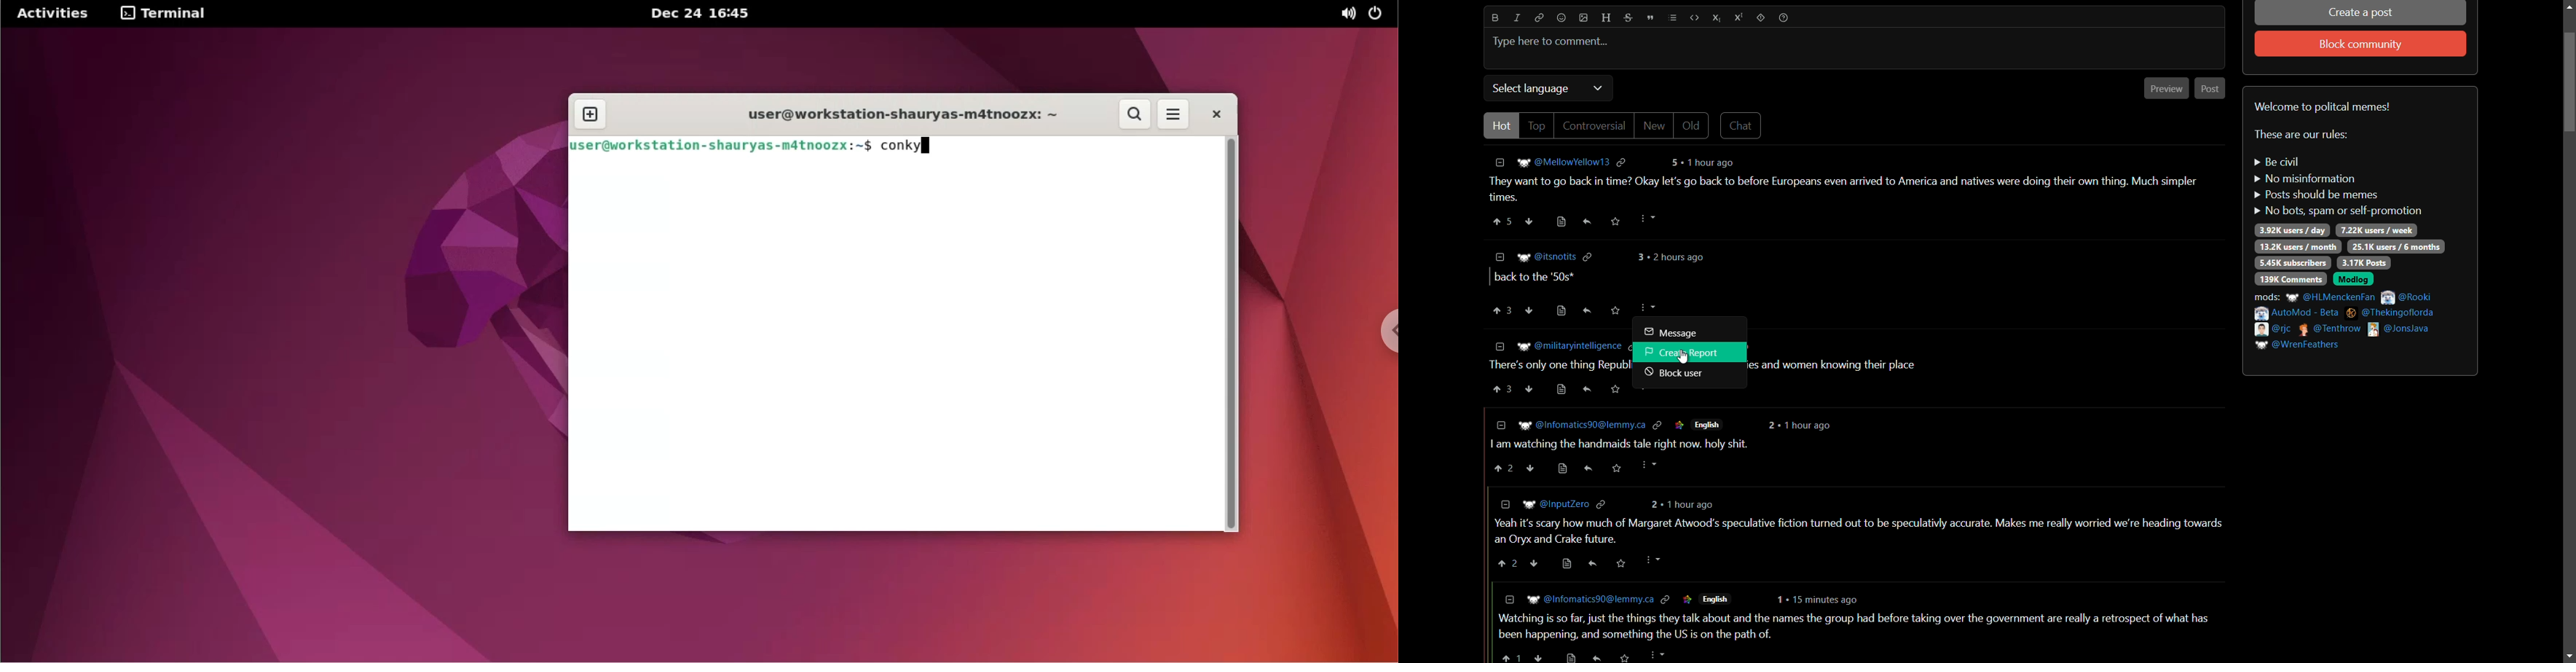 This screenshot has width=2576, height=672. I want to click on hot, so click(1502, 125).